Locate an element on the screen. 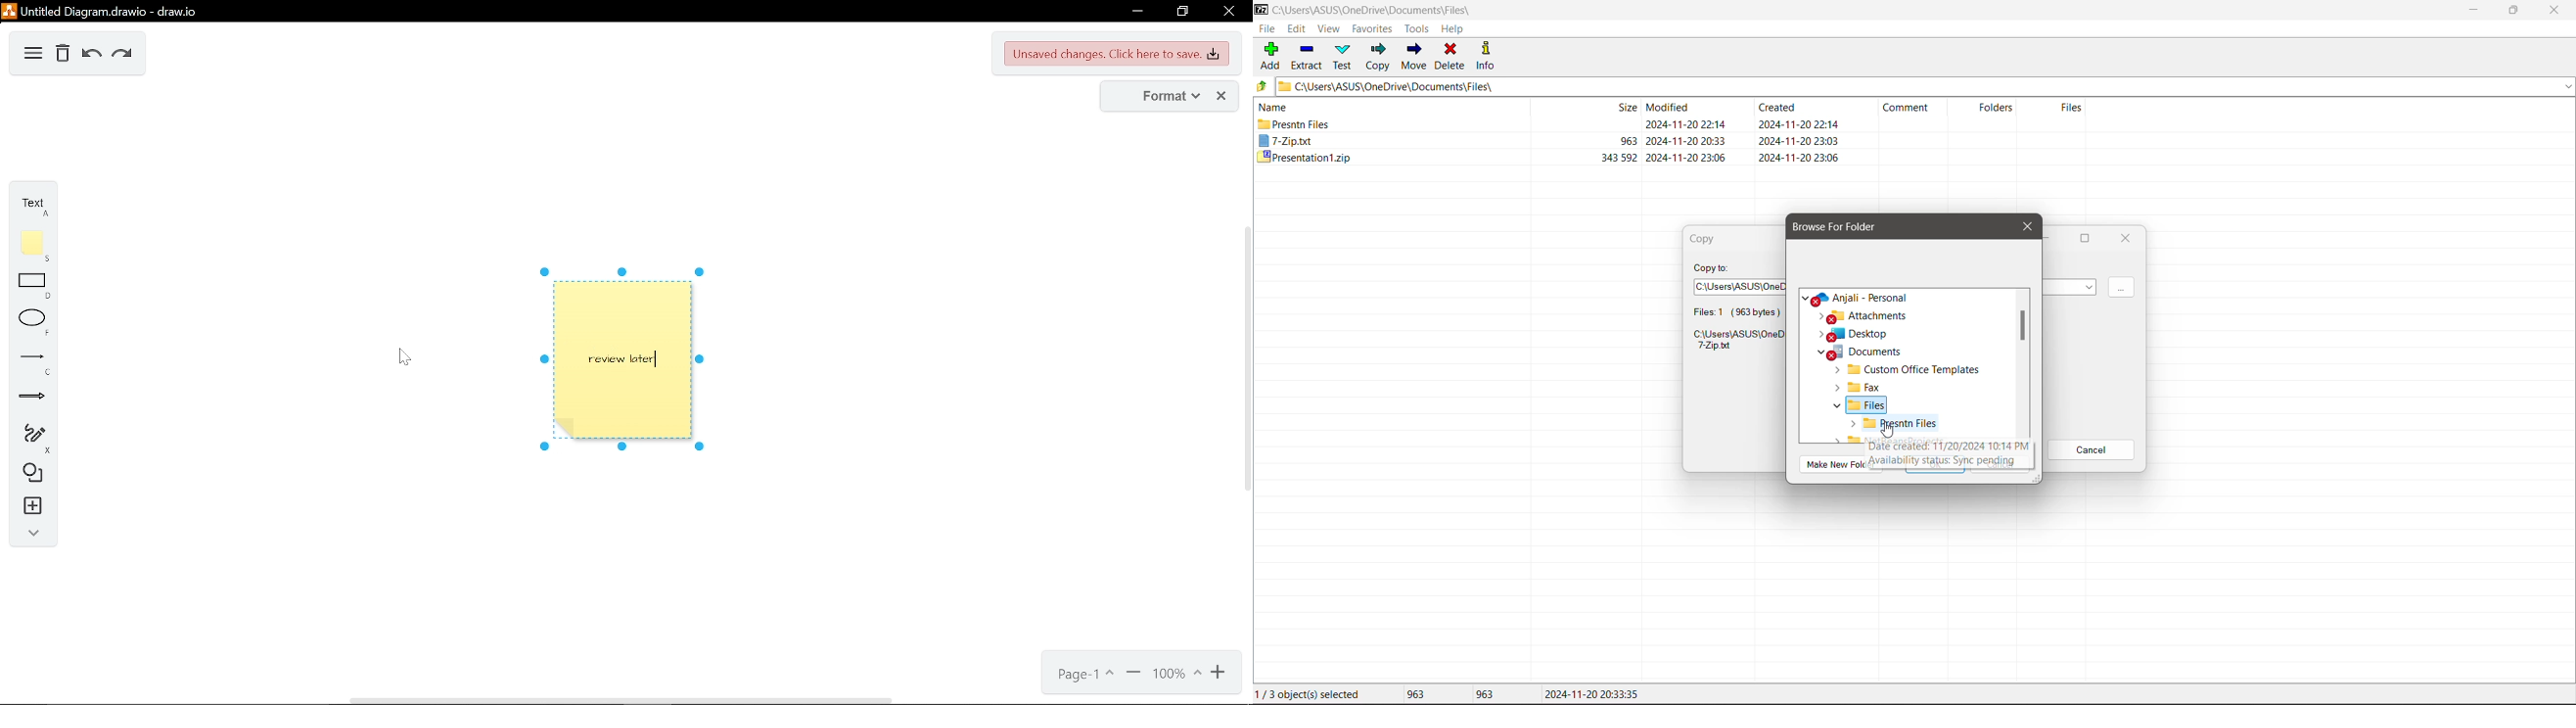 The width and height of the screenshot is (2576, 728). Vertical Scroll Bar is located at coordinates (2022, 367).